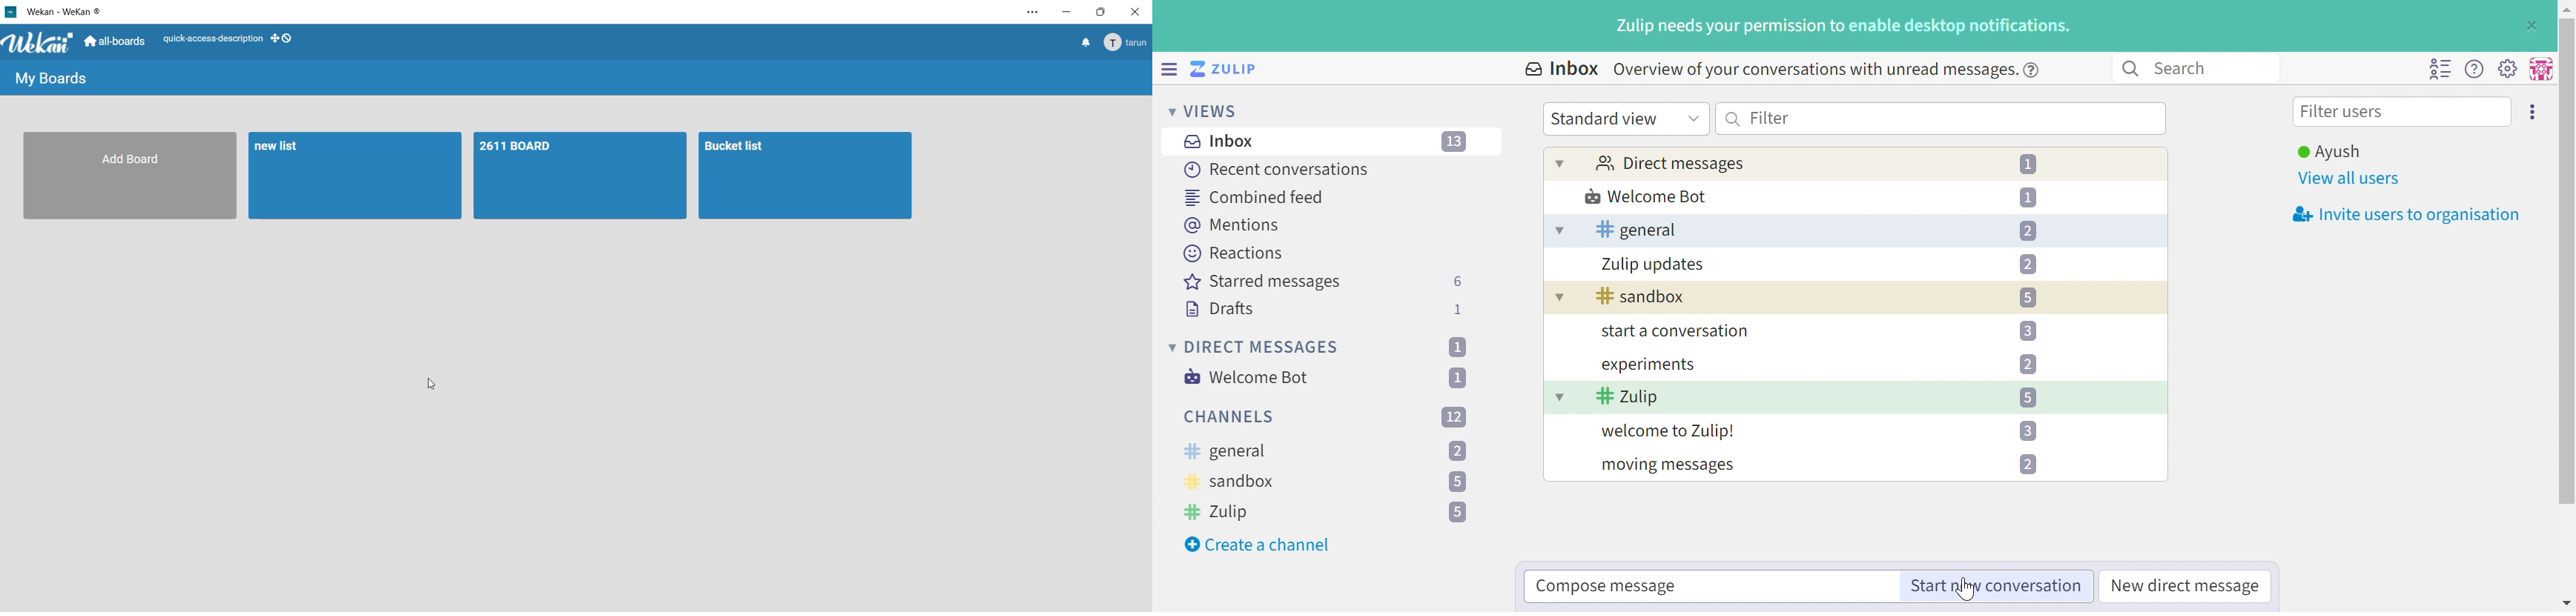 Image resolution: width=2576 pixels, height=616 pixels. What do you see at coordinates (2027, 397) in the screenshot?
I see `5` at bounding box center [2027, 397].